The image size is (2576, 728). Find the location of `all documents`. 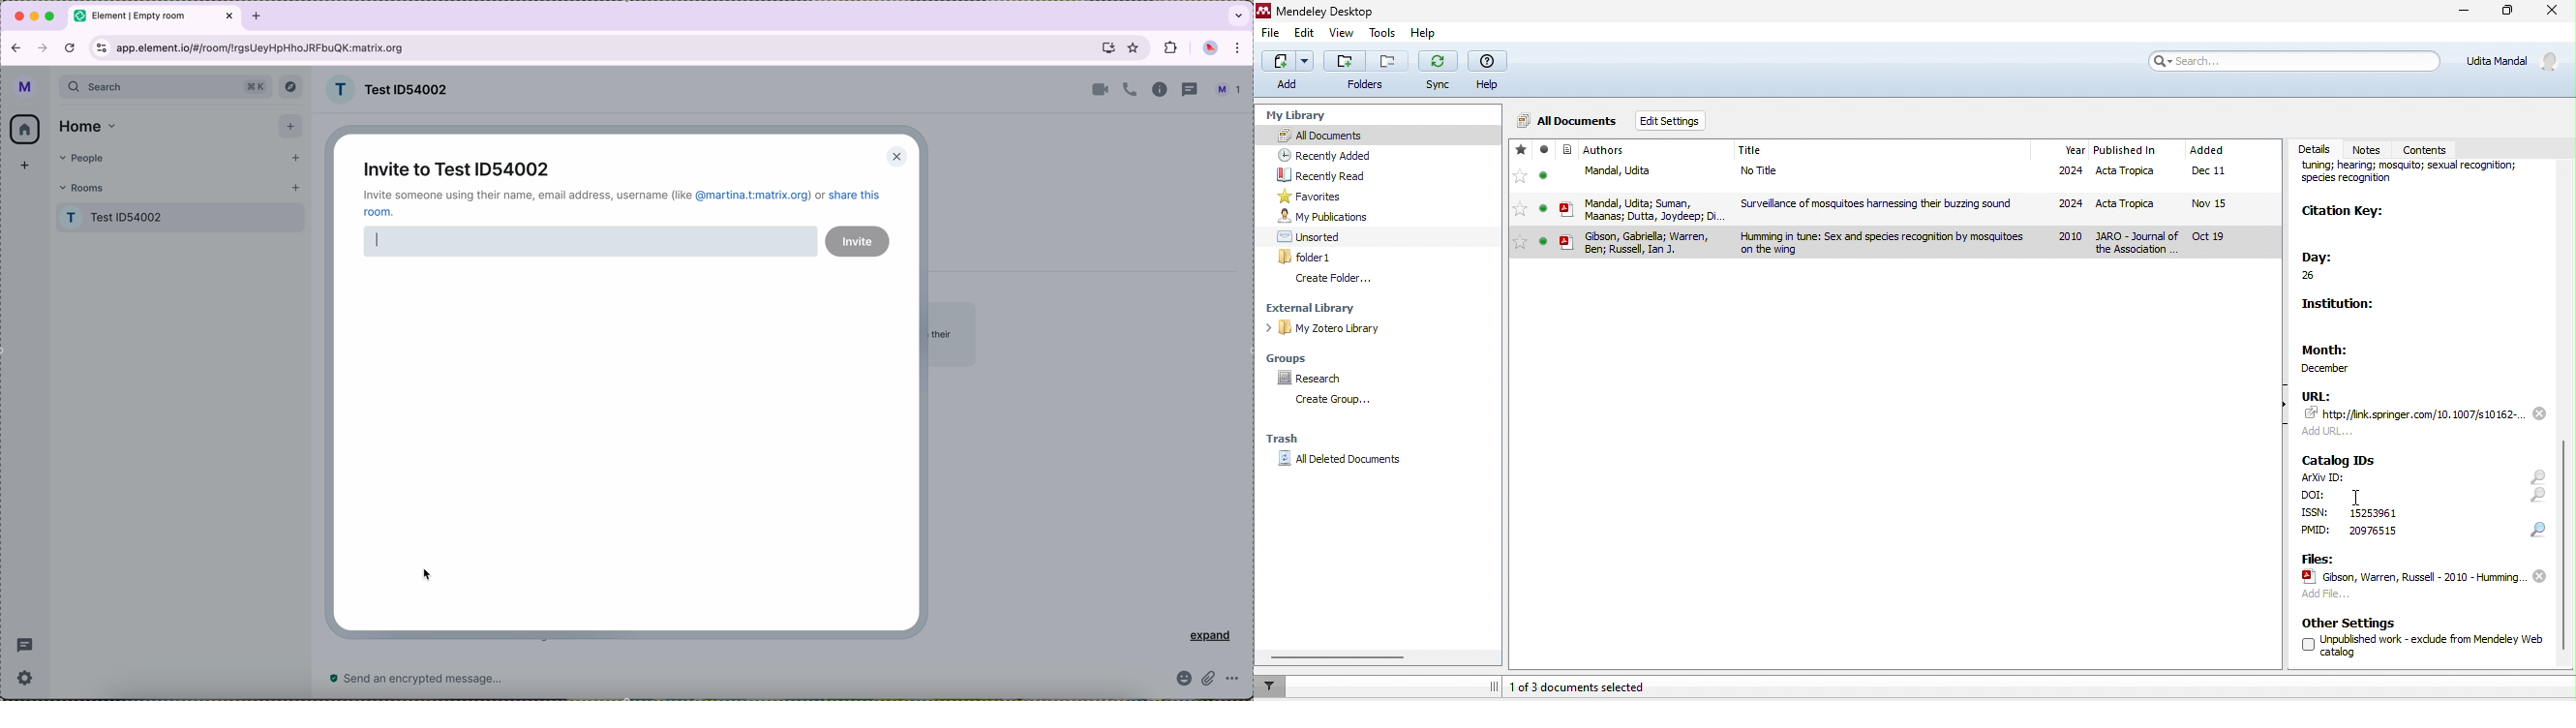

all documents is located at coordinates (1378, 134).